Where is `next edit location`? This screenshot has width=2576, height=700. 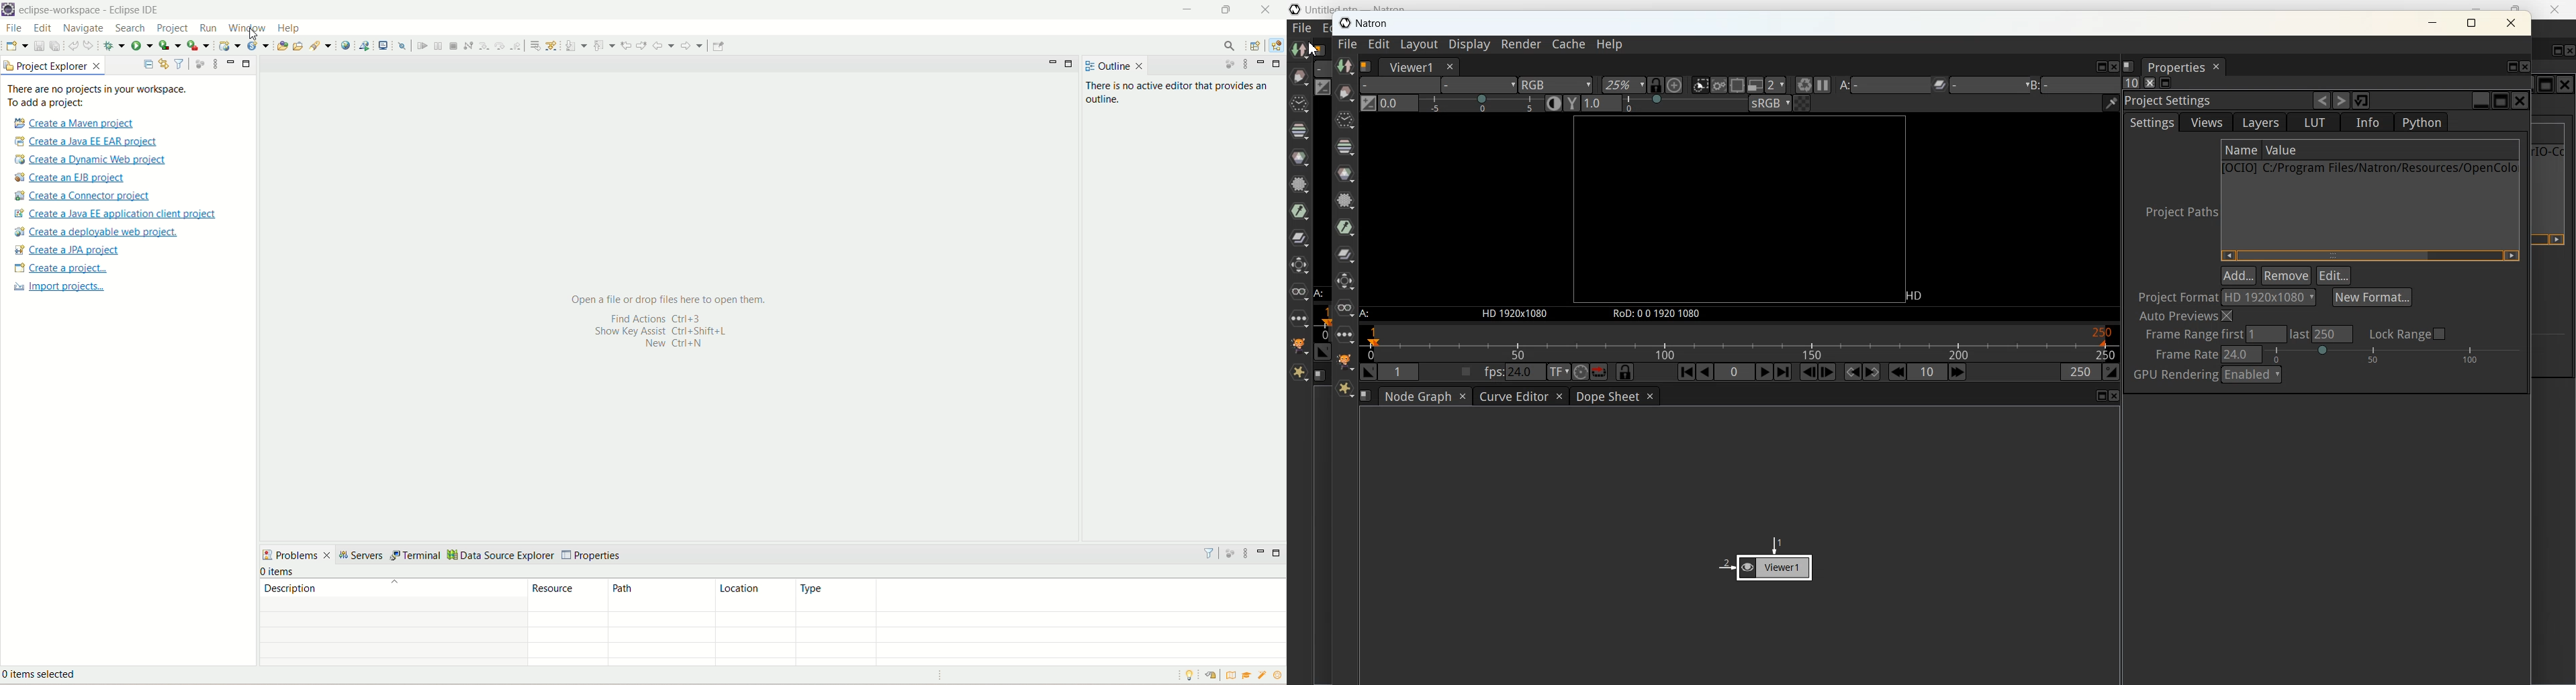 next edit location is located at coordinates (641, 44).